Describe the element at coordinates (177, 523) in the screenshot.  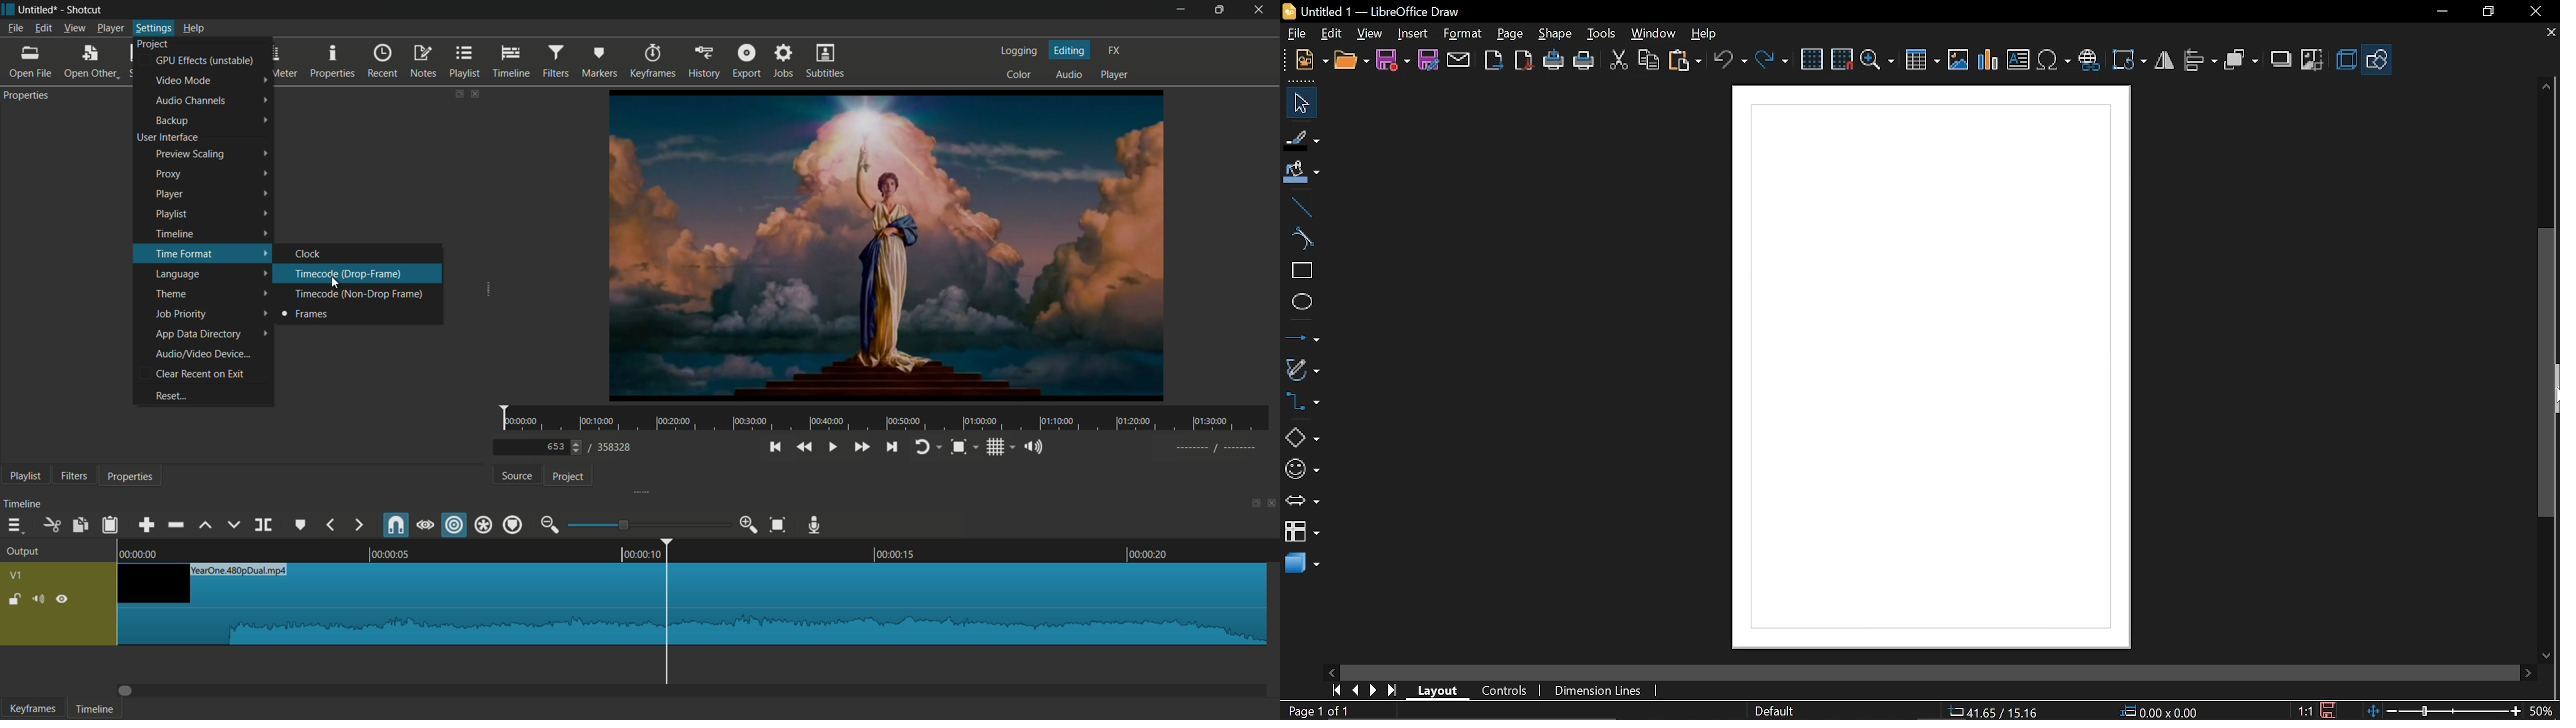
I see `ripple delete` at that location.